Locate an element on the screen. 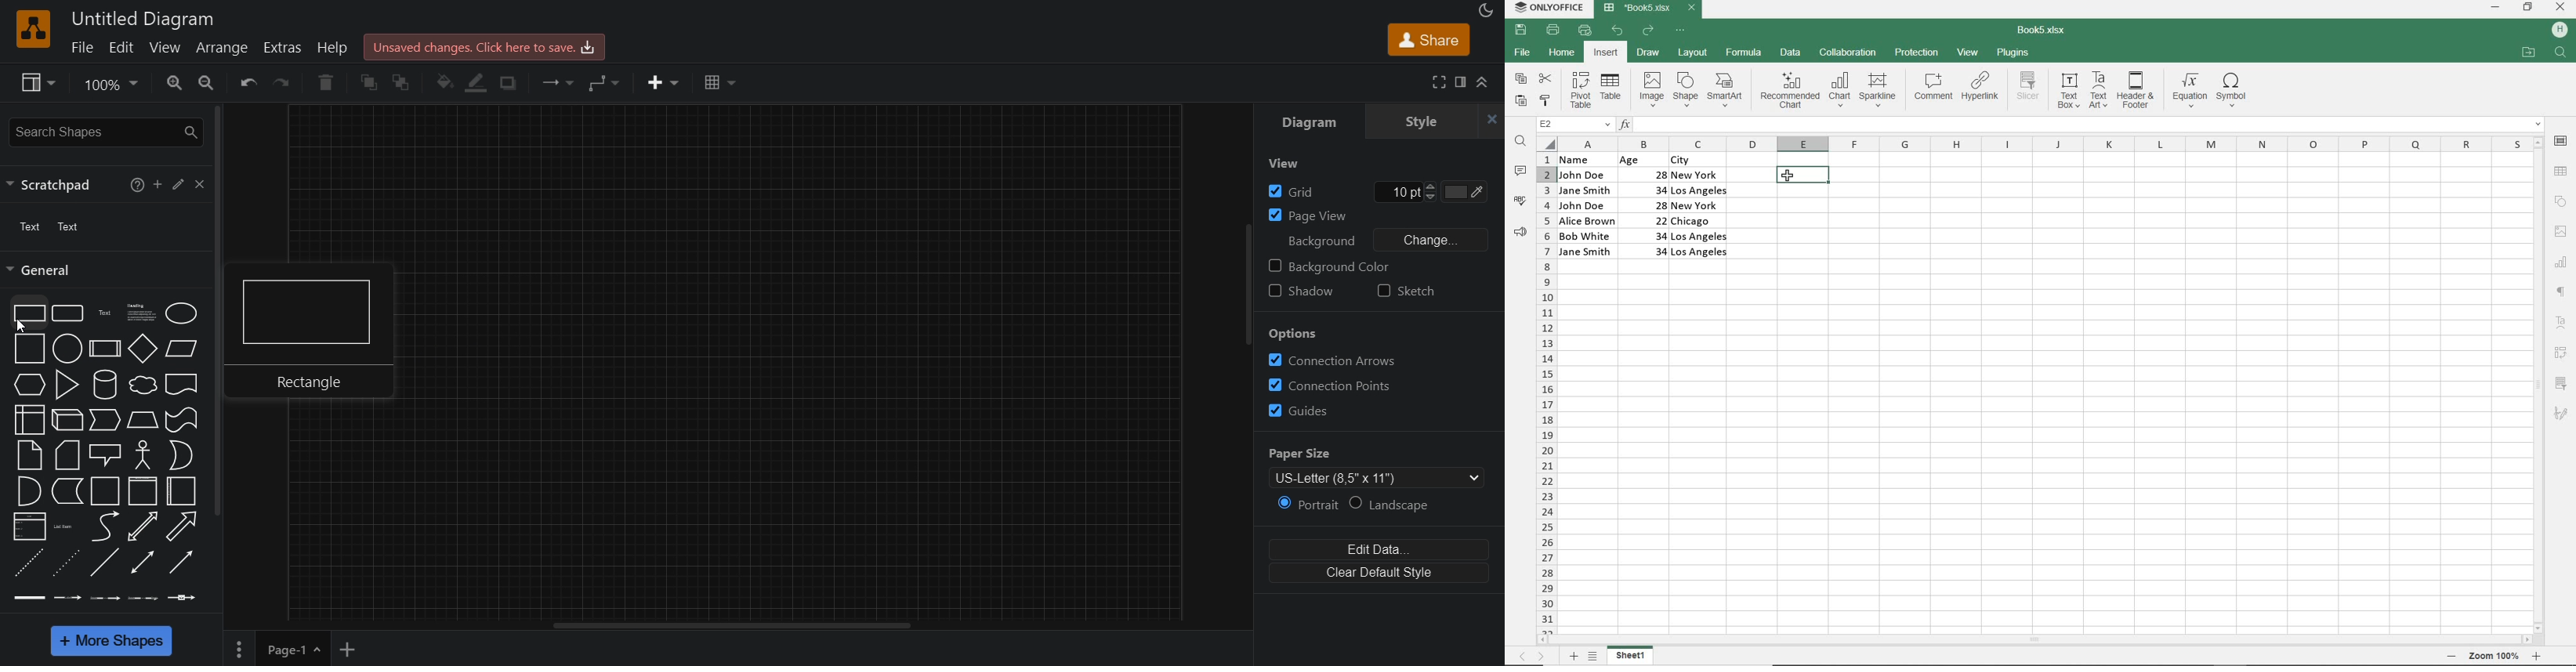 This screenshot has width=2576, height=672. edit is located at coordinates (120, 48).